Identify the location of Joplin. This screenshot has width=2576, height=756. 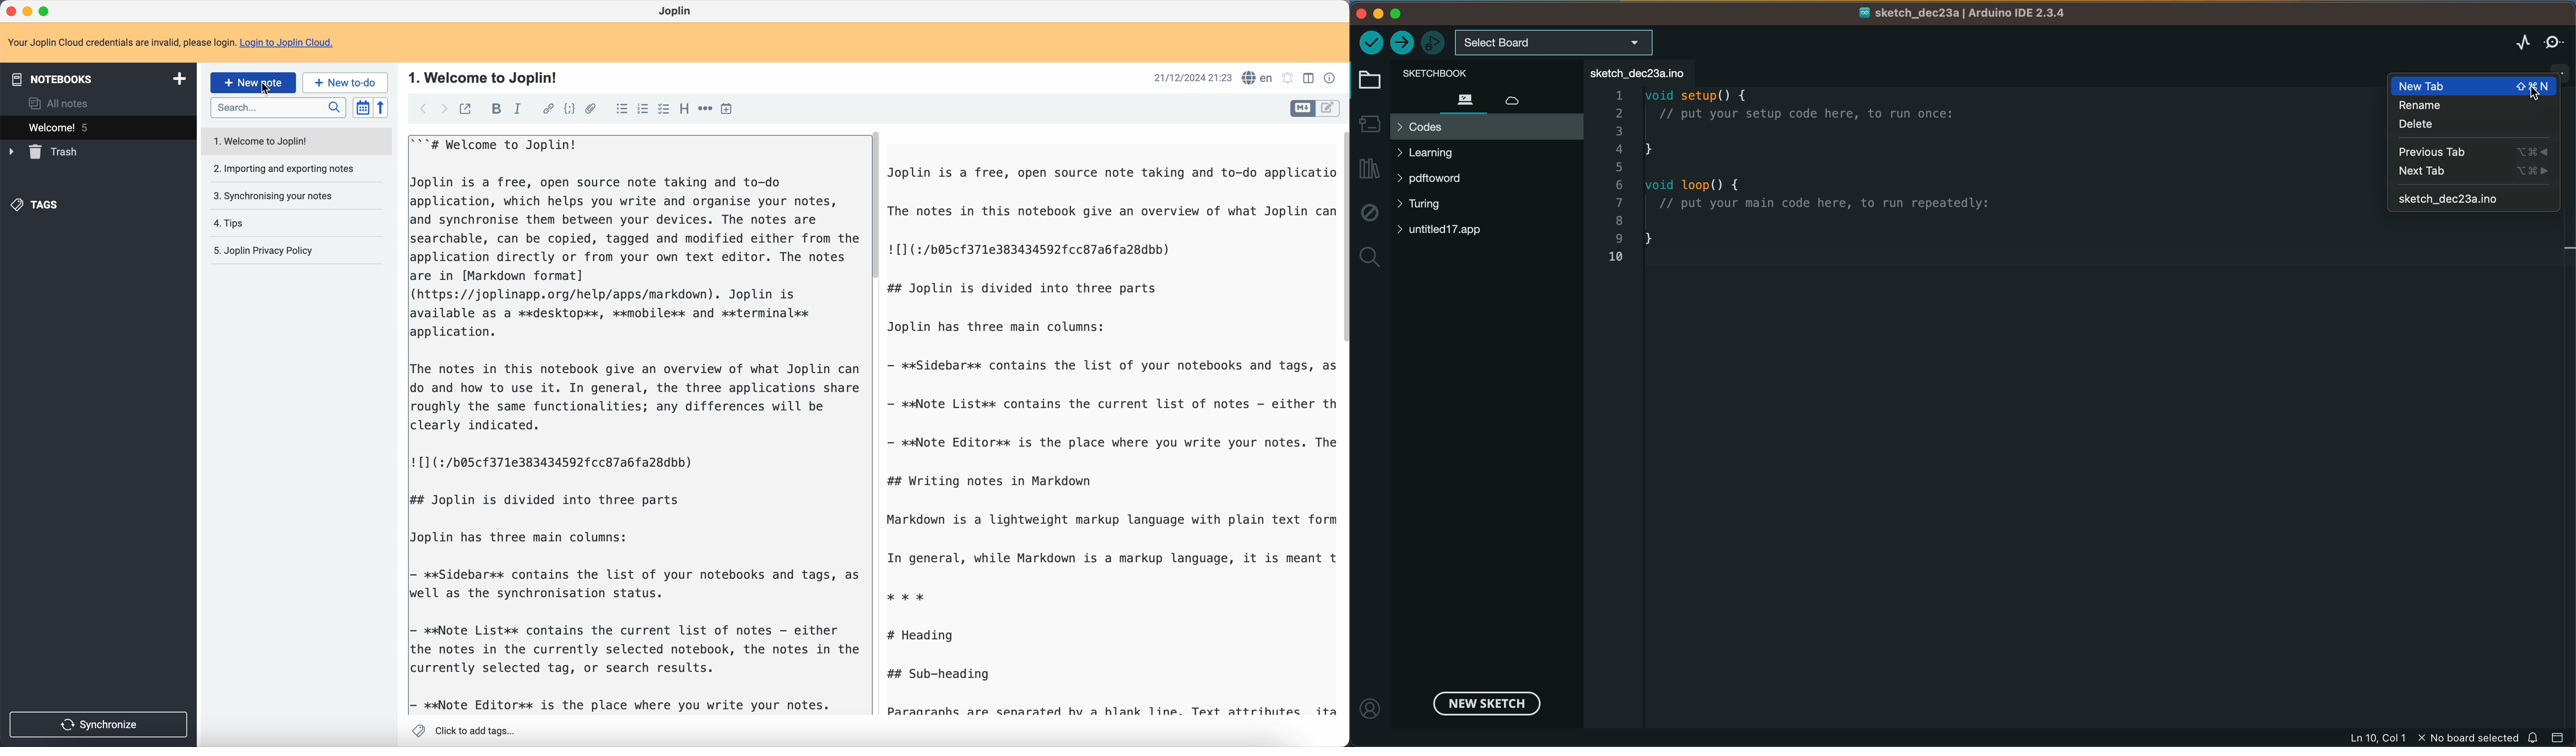
(676, 12).